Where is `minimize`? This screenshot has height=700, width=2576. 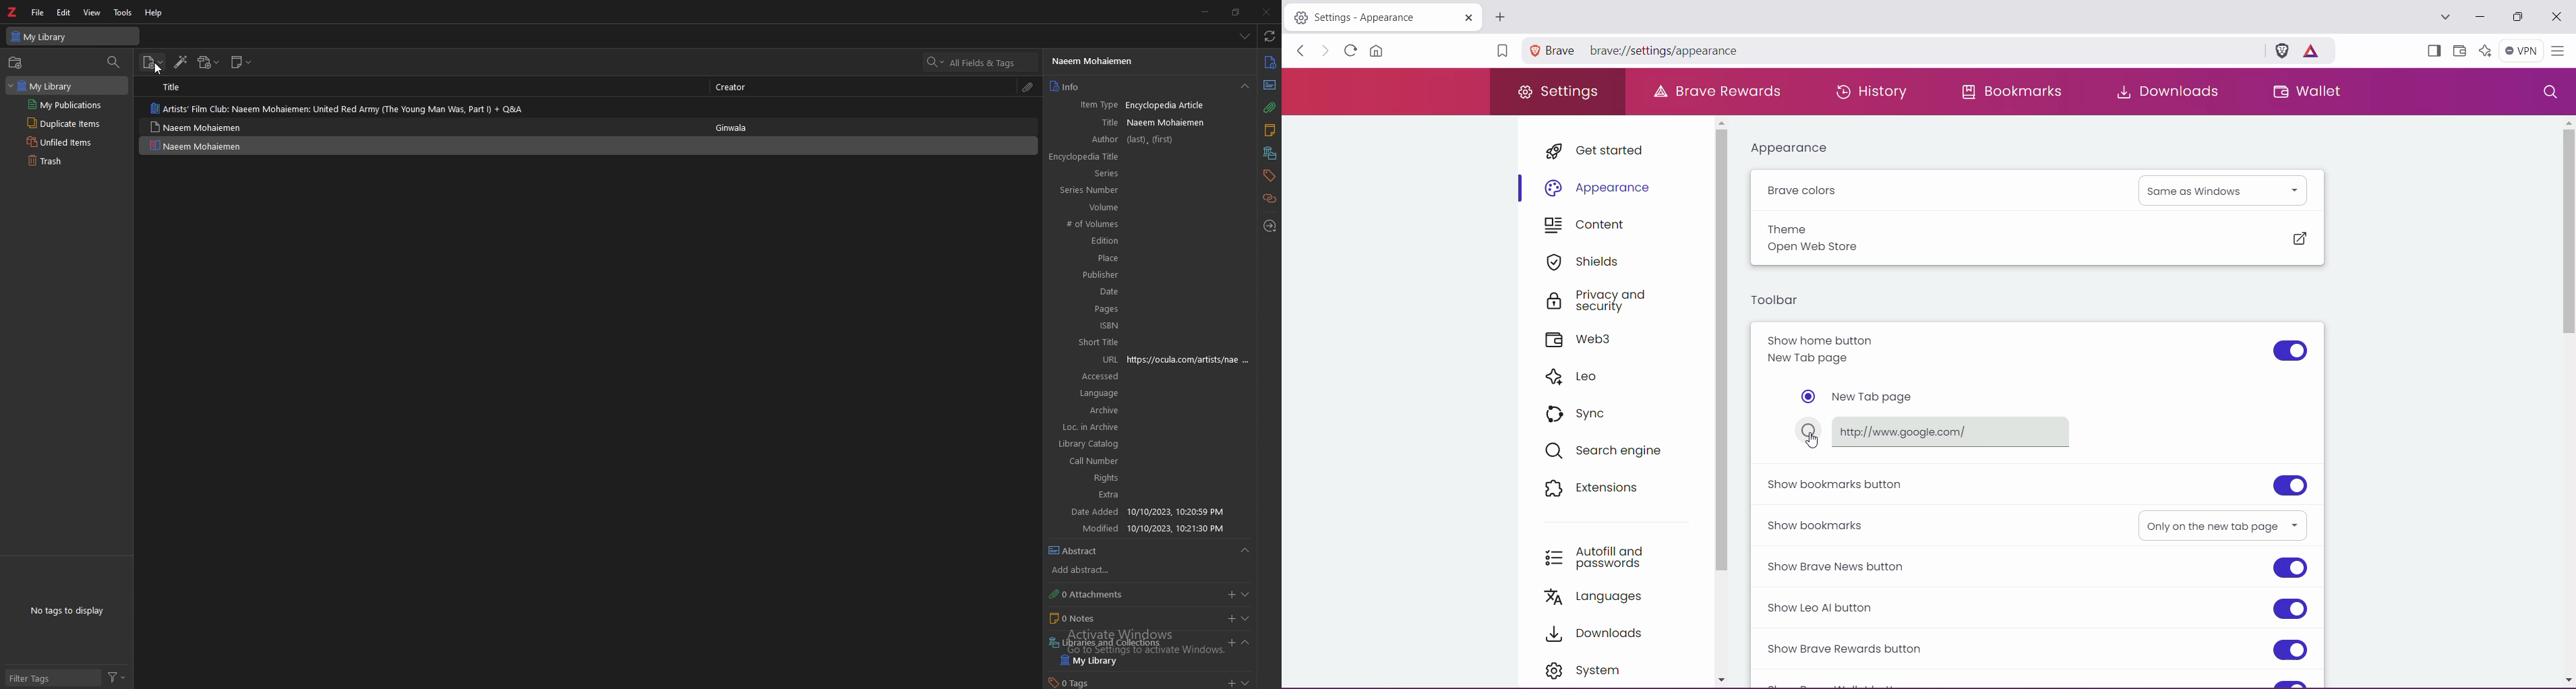 minimize is located at coordinates (1206, 11).